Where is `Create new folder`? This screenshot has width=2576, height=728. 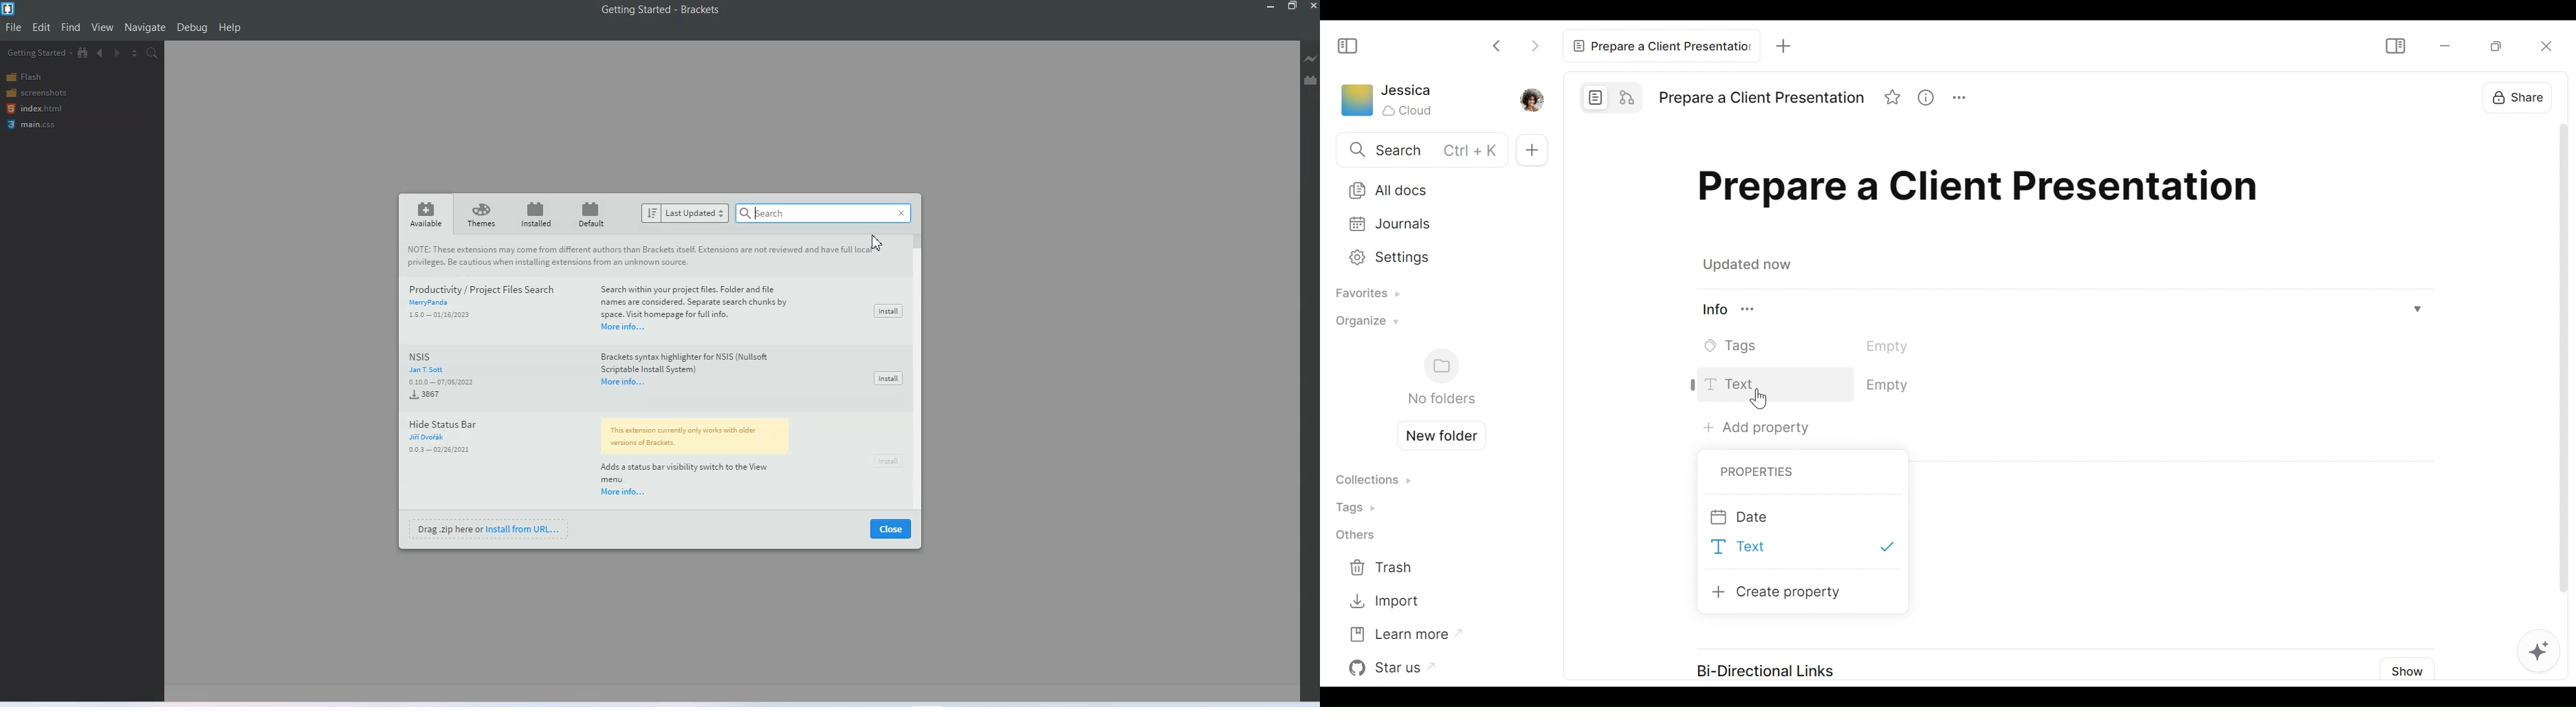
Create new folder is located at coordinates (1436, 434).